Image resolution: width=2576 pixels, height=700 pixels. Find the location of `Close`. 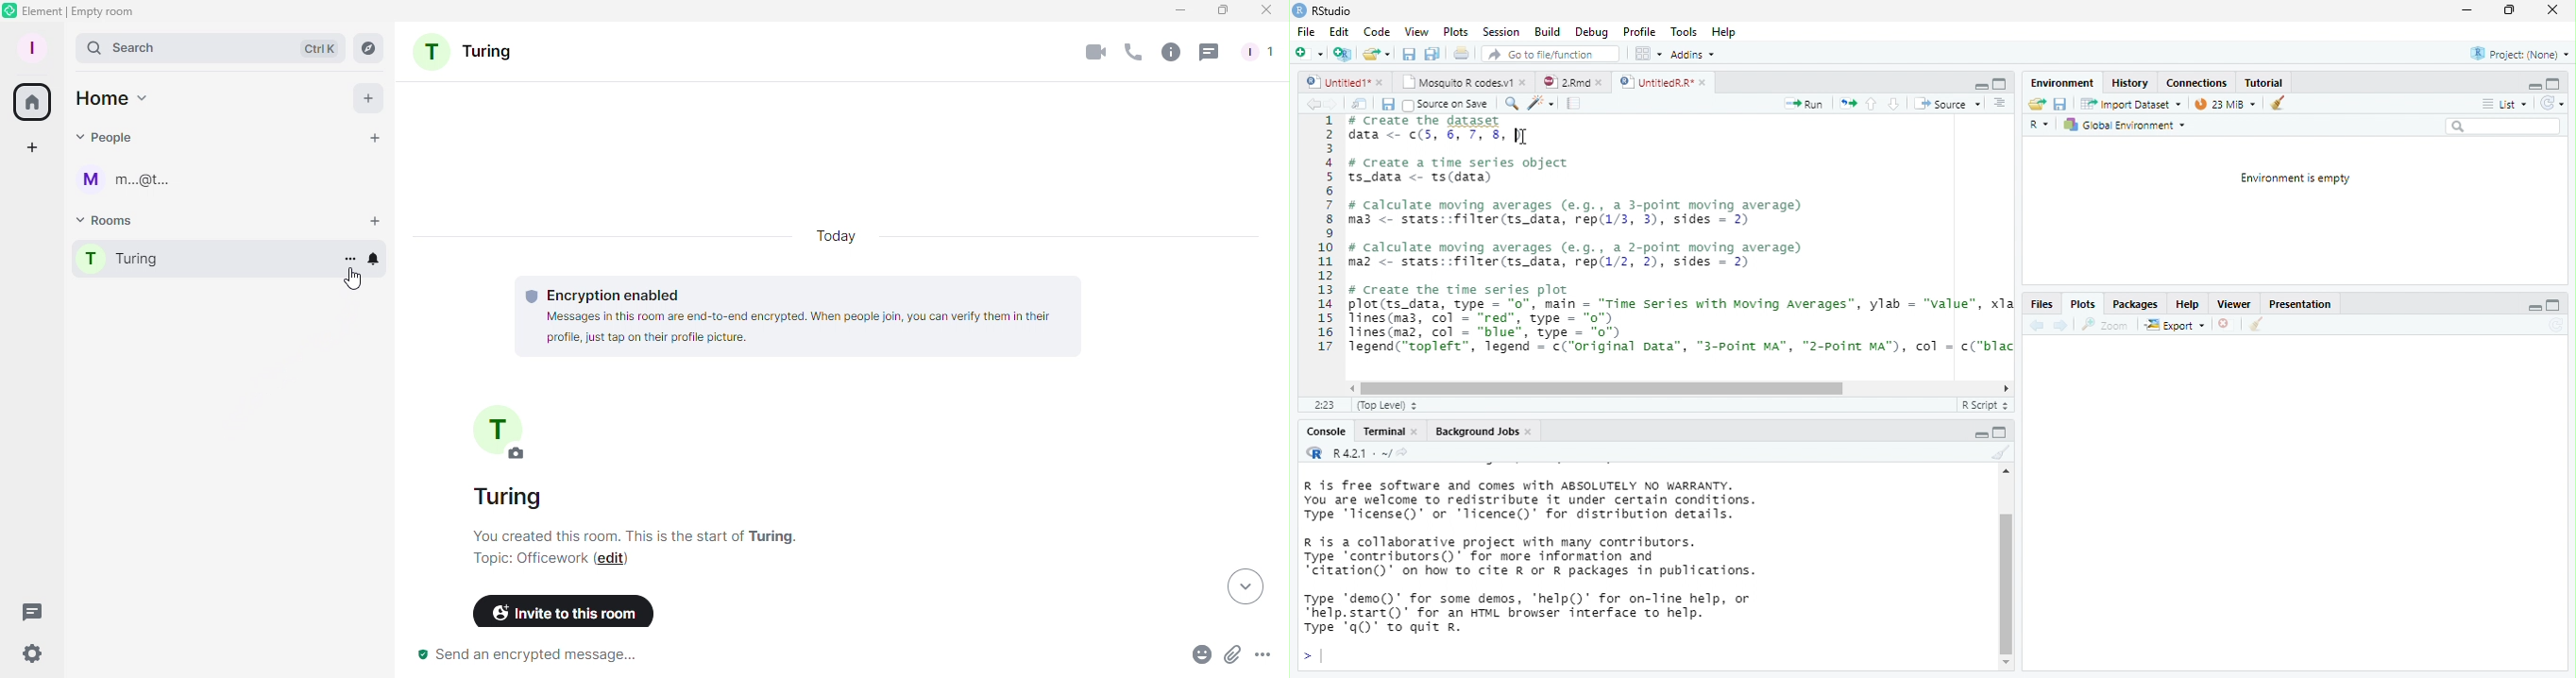

Close is located at coordinates (1263, 10).